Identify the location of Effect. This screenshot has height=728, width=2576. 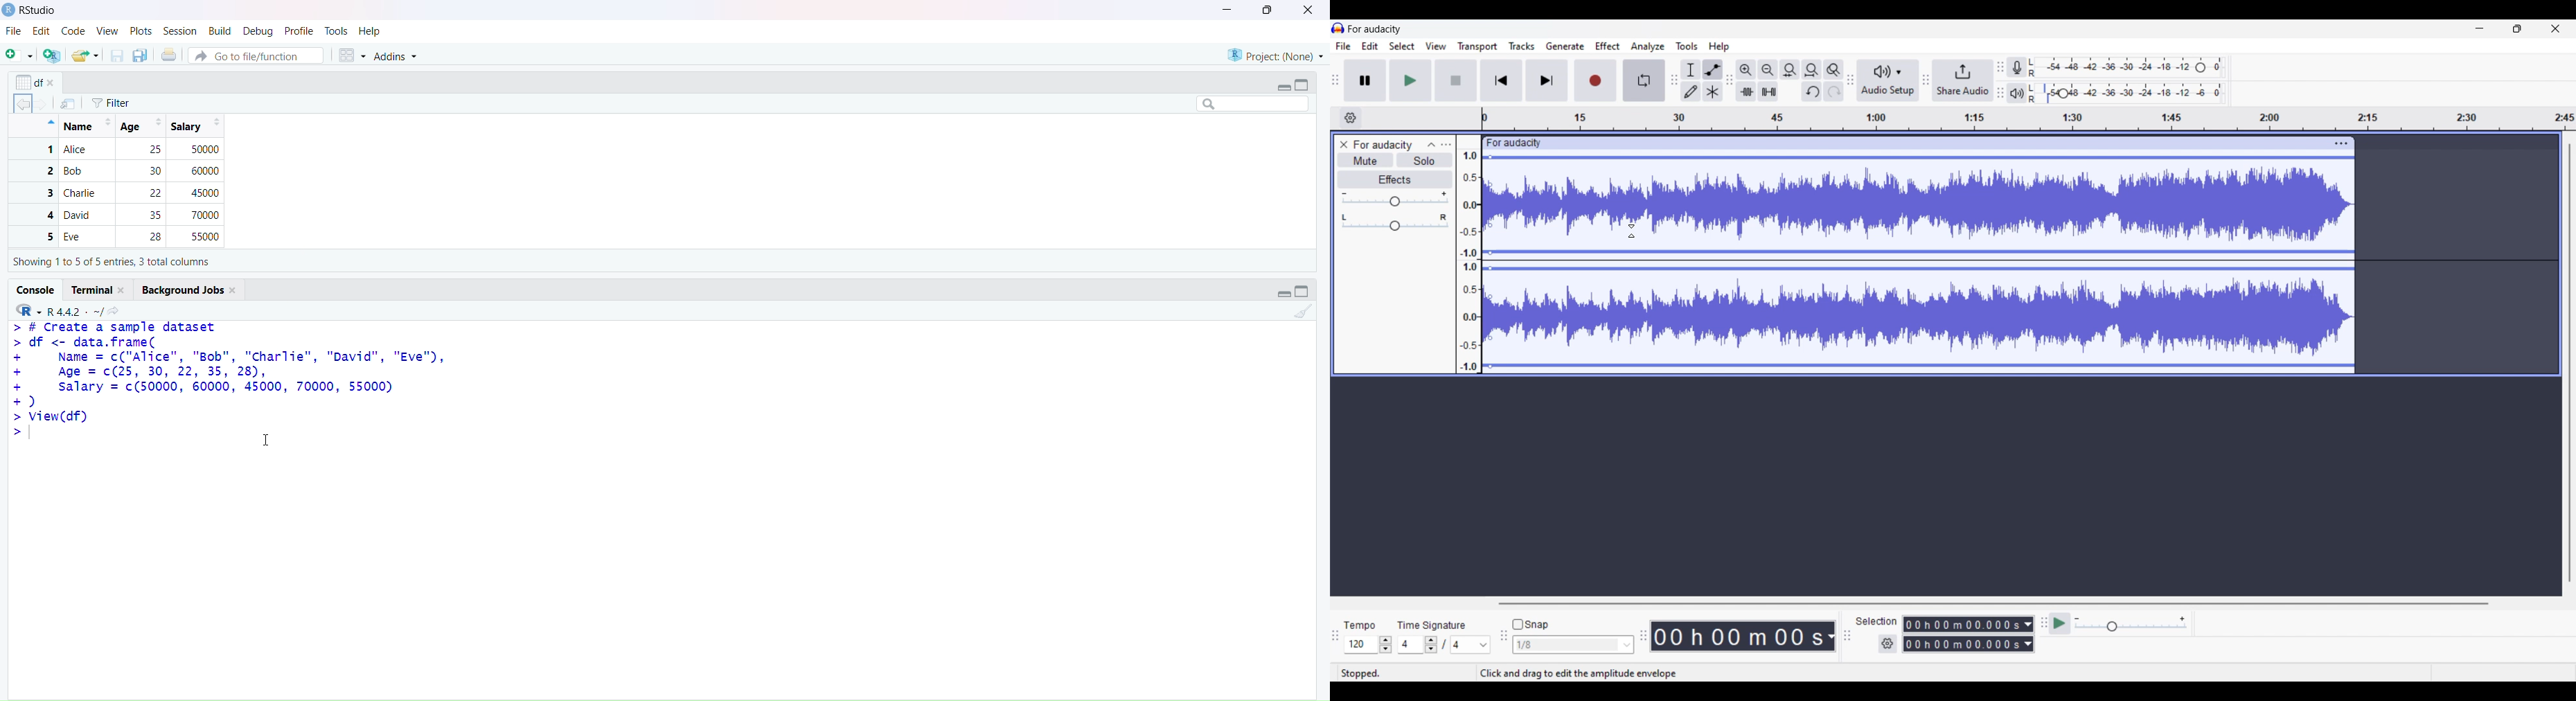
(1608, 45).